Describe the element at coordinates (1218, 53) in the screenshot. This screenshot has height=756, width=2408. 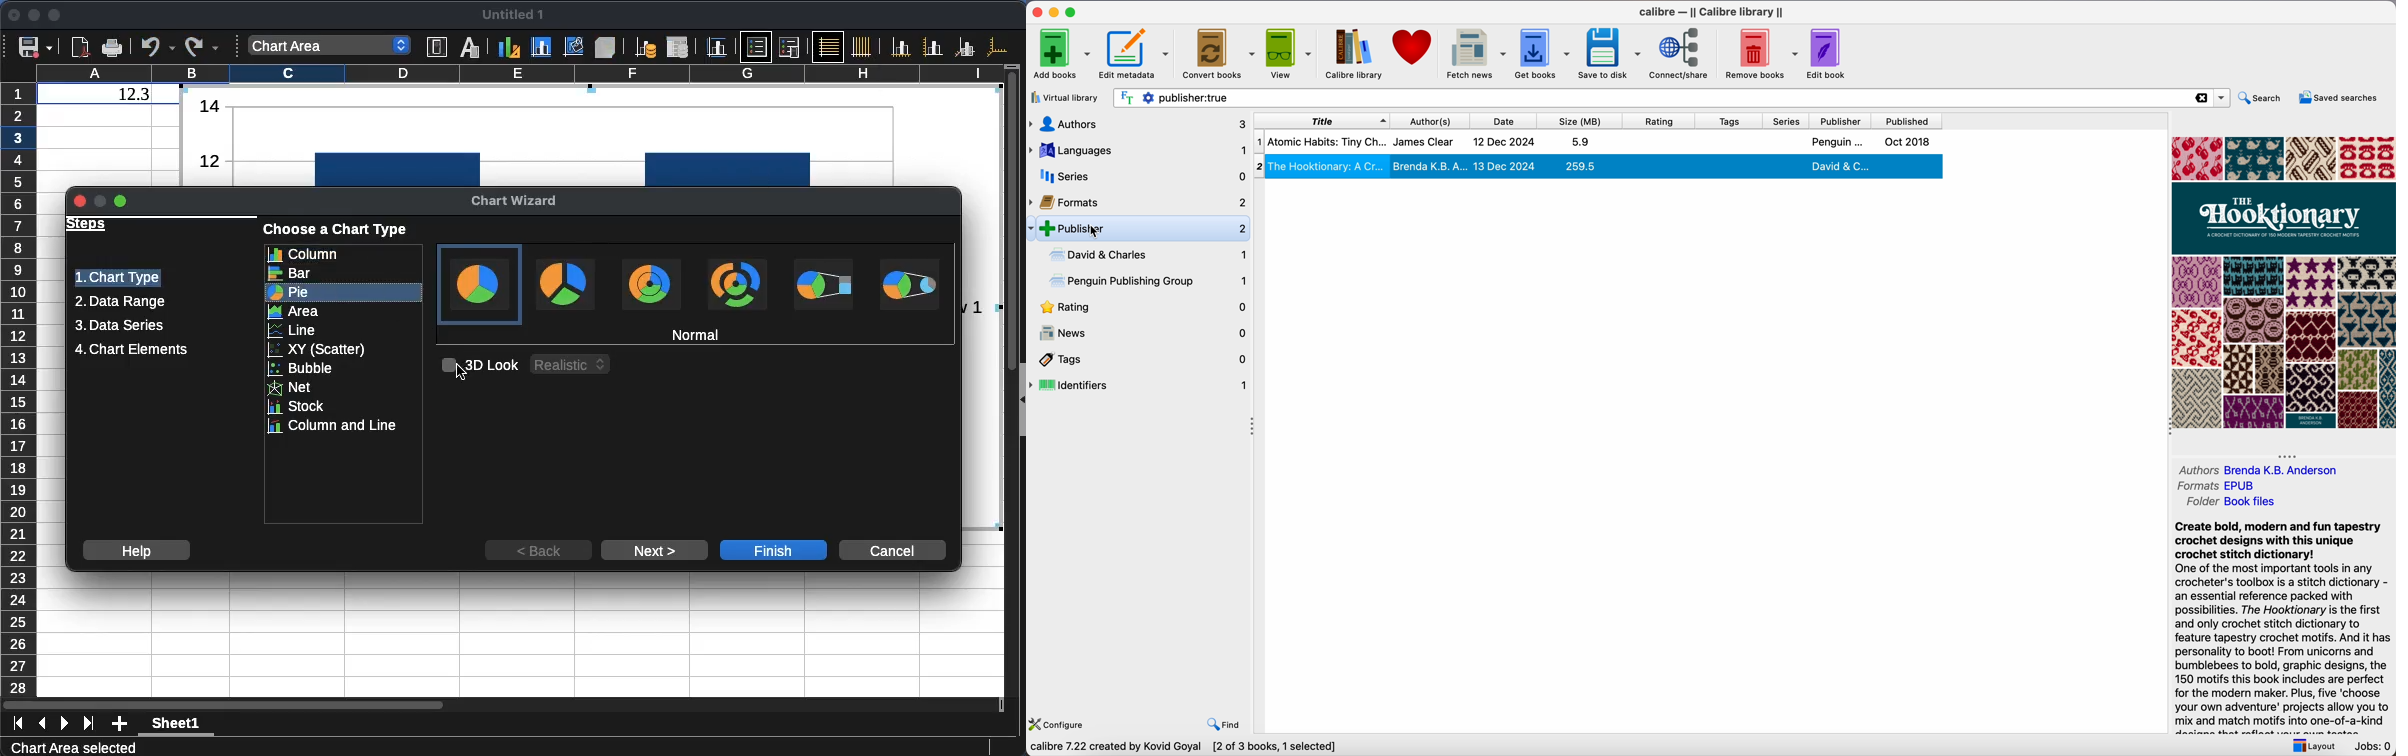
I see `convert books` at that location.